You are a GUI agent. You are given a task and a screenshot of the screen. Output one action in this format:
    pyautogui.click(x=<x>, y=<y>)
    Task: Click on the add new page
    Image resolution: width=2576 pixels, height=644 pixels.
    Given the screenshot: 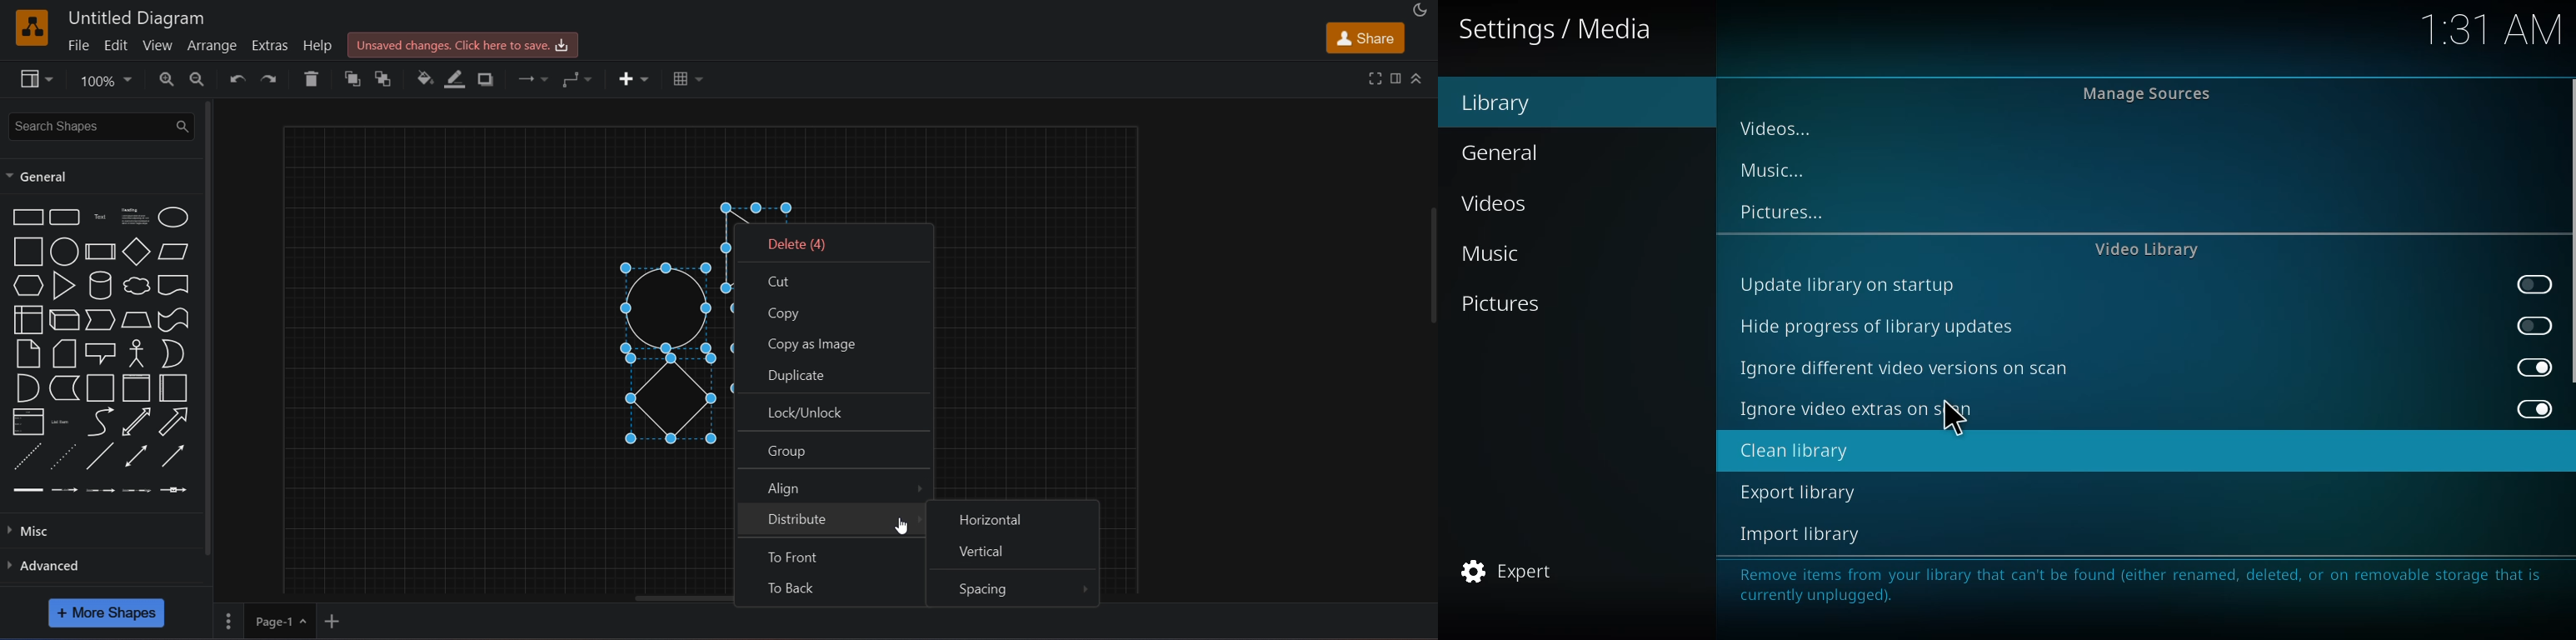 What is the action you would take?
    pyautogui.click(x=343, y=620)
    